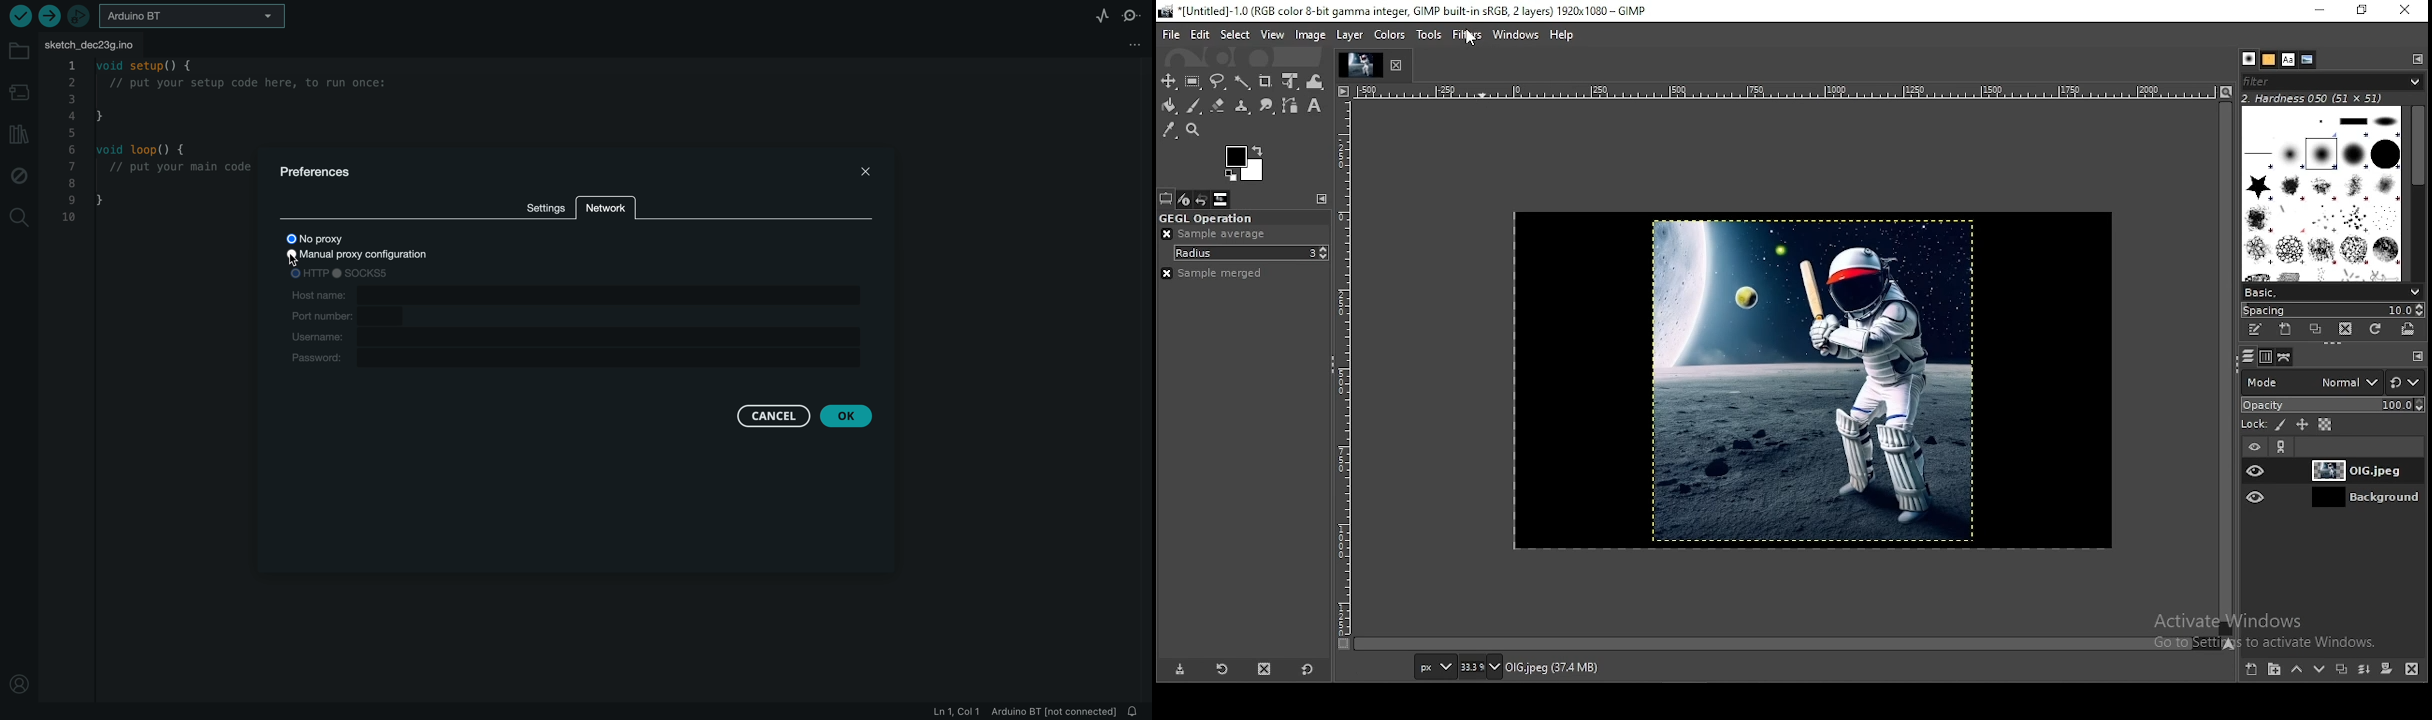 This screenshot has height=728, width=2436. What do you see at coordinates (2365, 670) in the screenshot?
I see `merge this layer` at bounding box center [2365, 670].